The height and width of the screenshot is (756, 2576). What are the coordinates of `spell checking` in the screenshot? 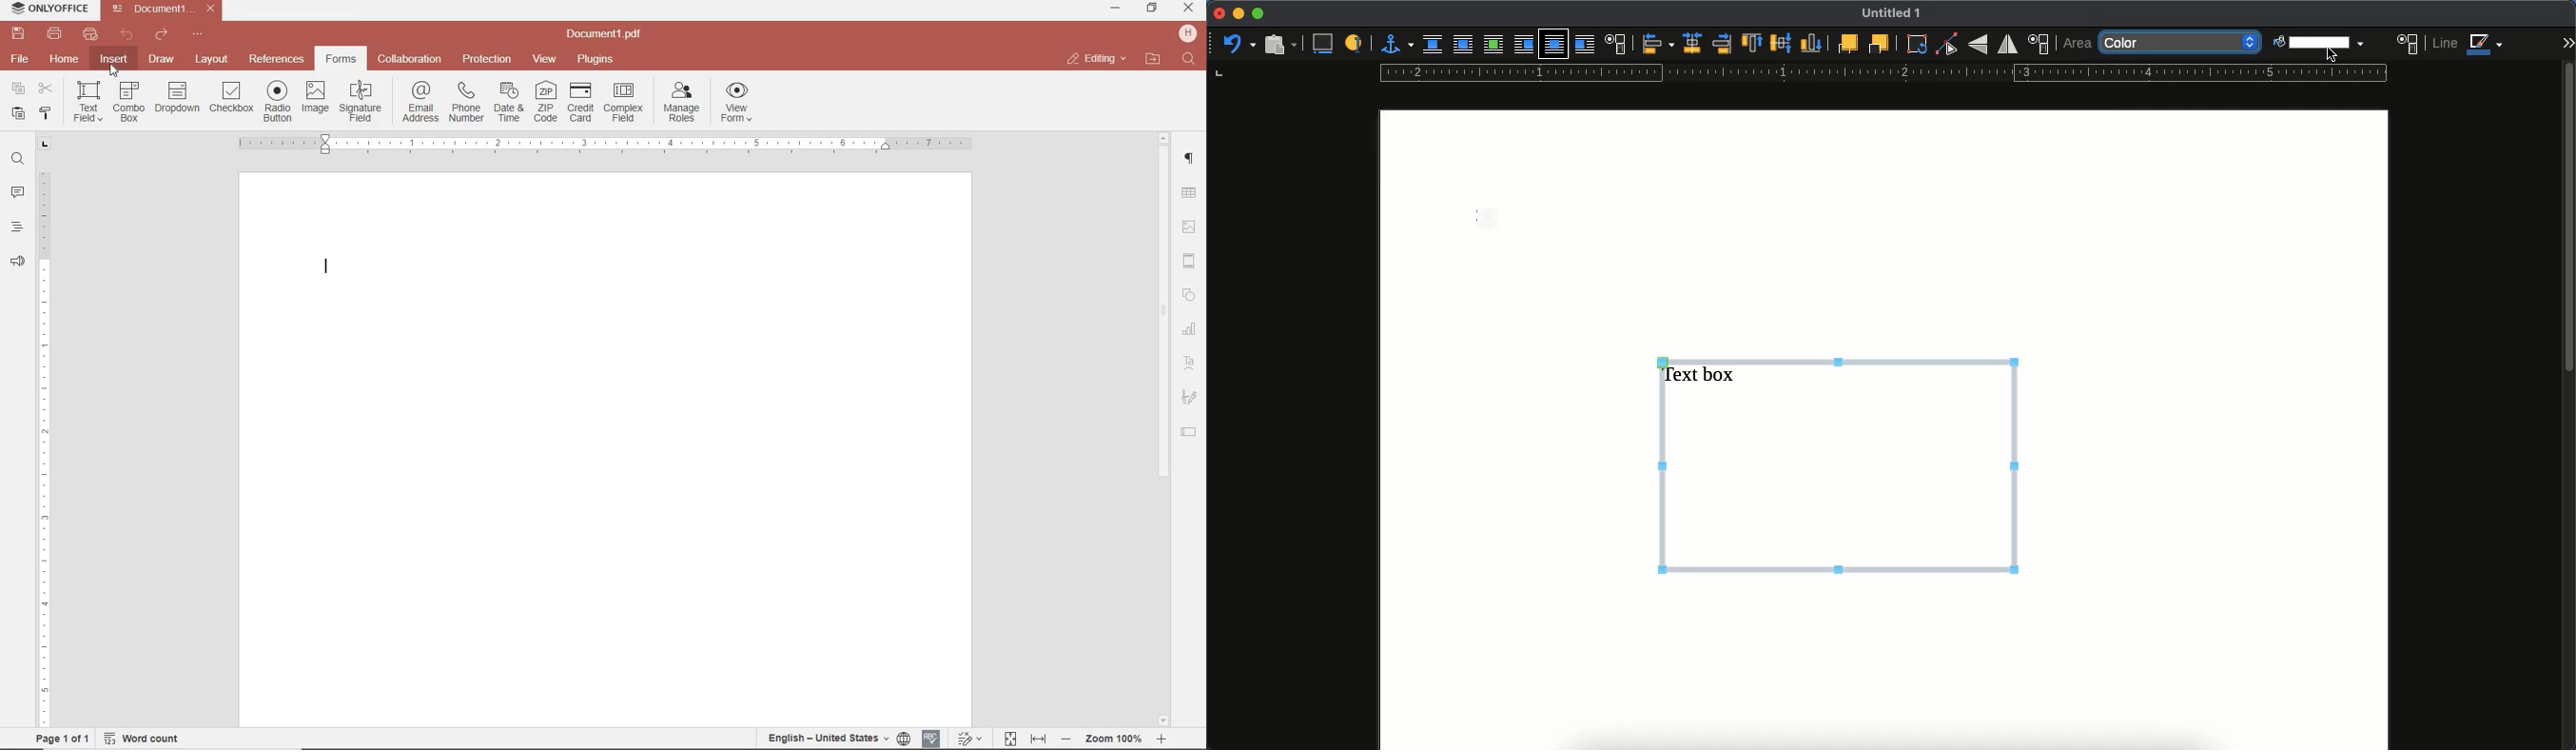 It's located at (931, 739).